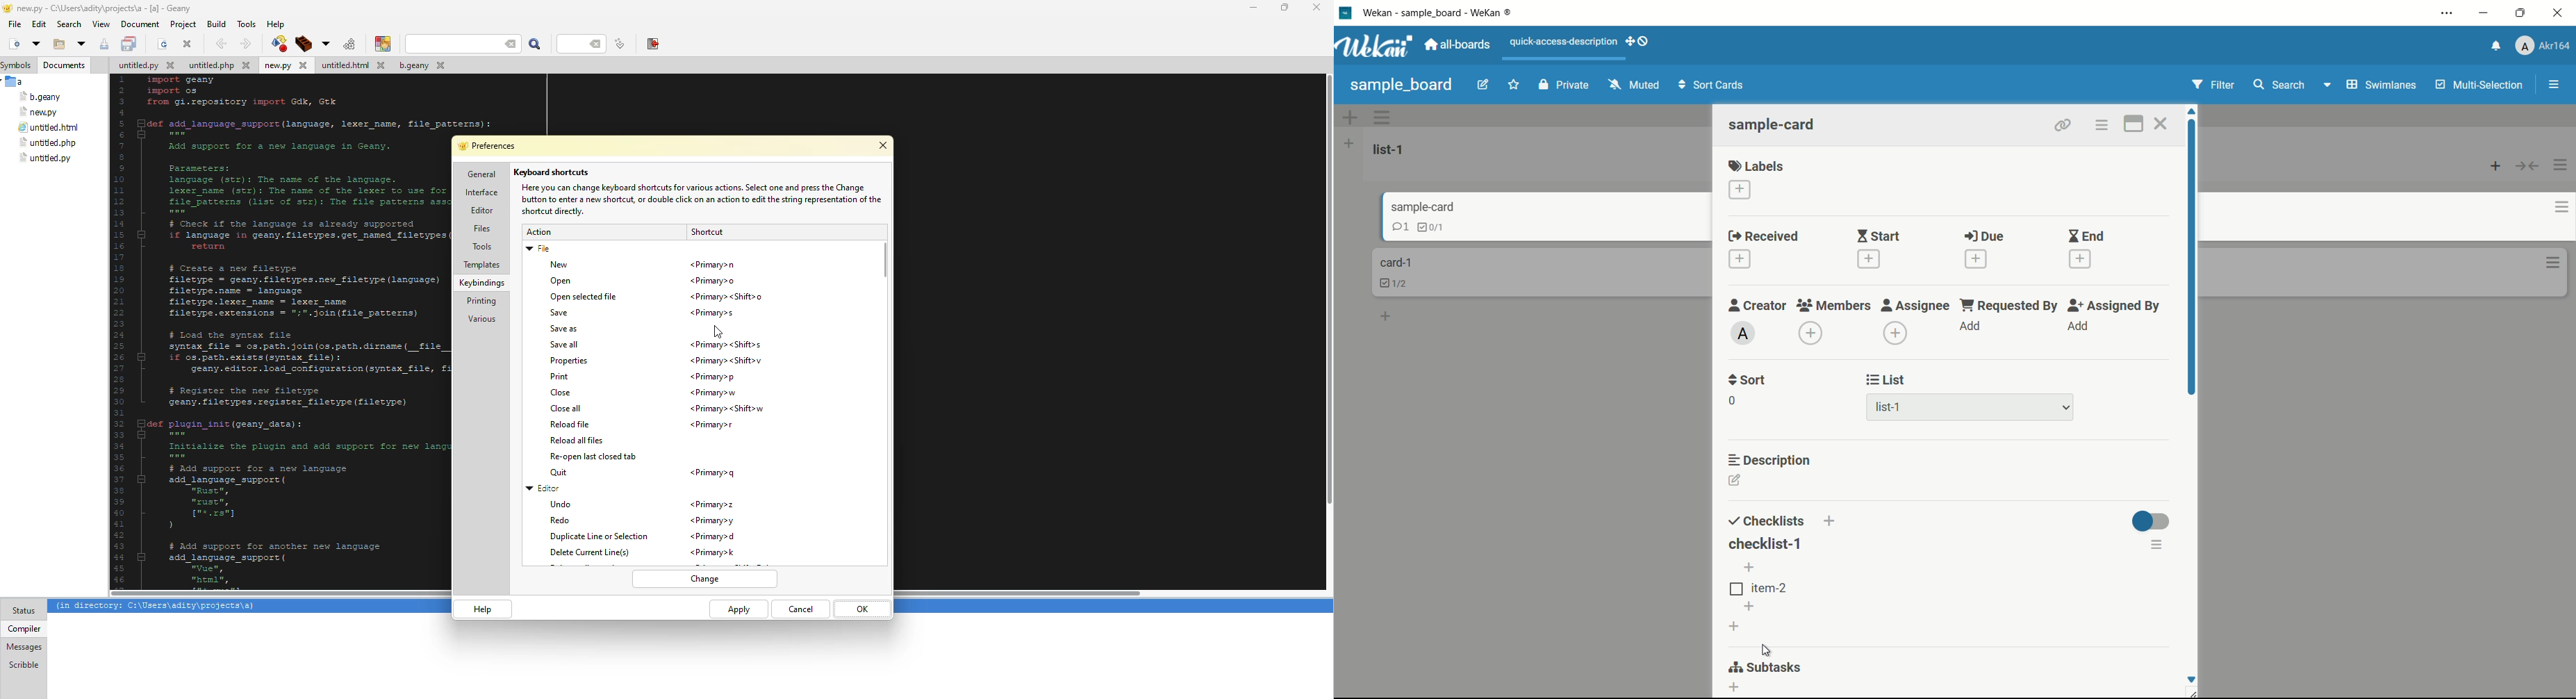  Describe the element at coordinates (2063, 126) in the screenshot. I see `copy link to clipboard` at that location.